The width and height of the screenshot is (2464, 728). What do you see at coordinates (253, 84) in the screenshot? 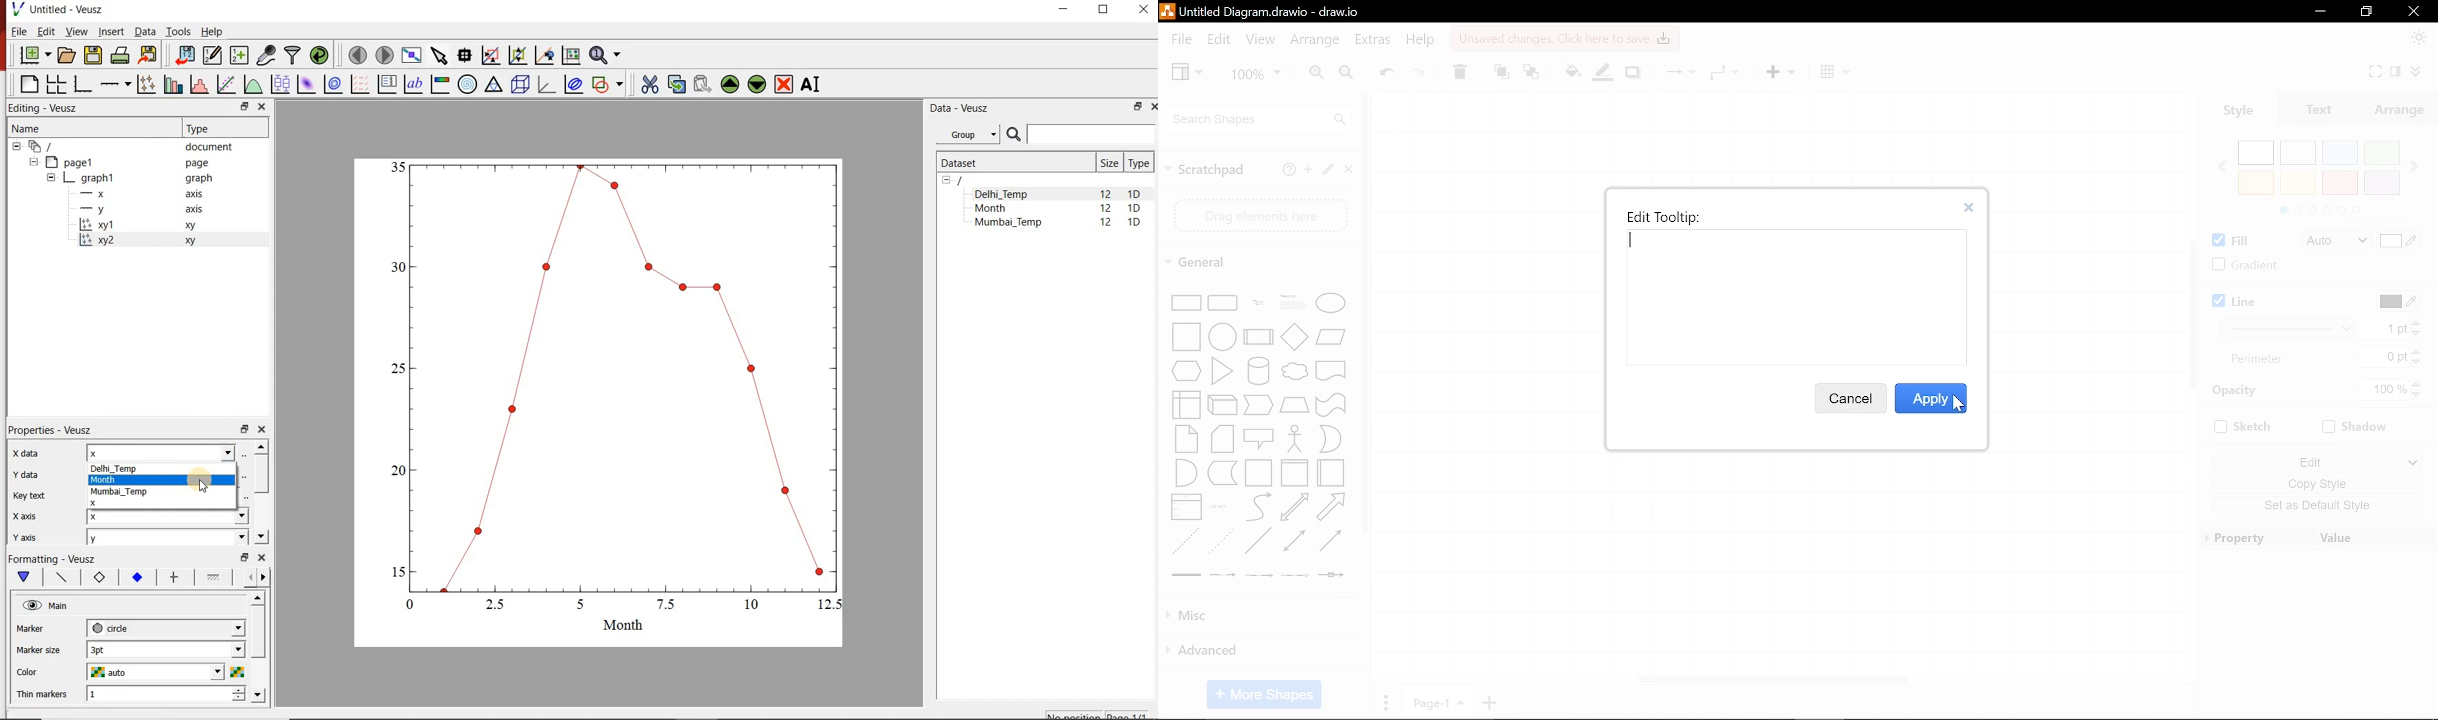
I see `plot a function` at bounding box center [253, 84].